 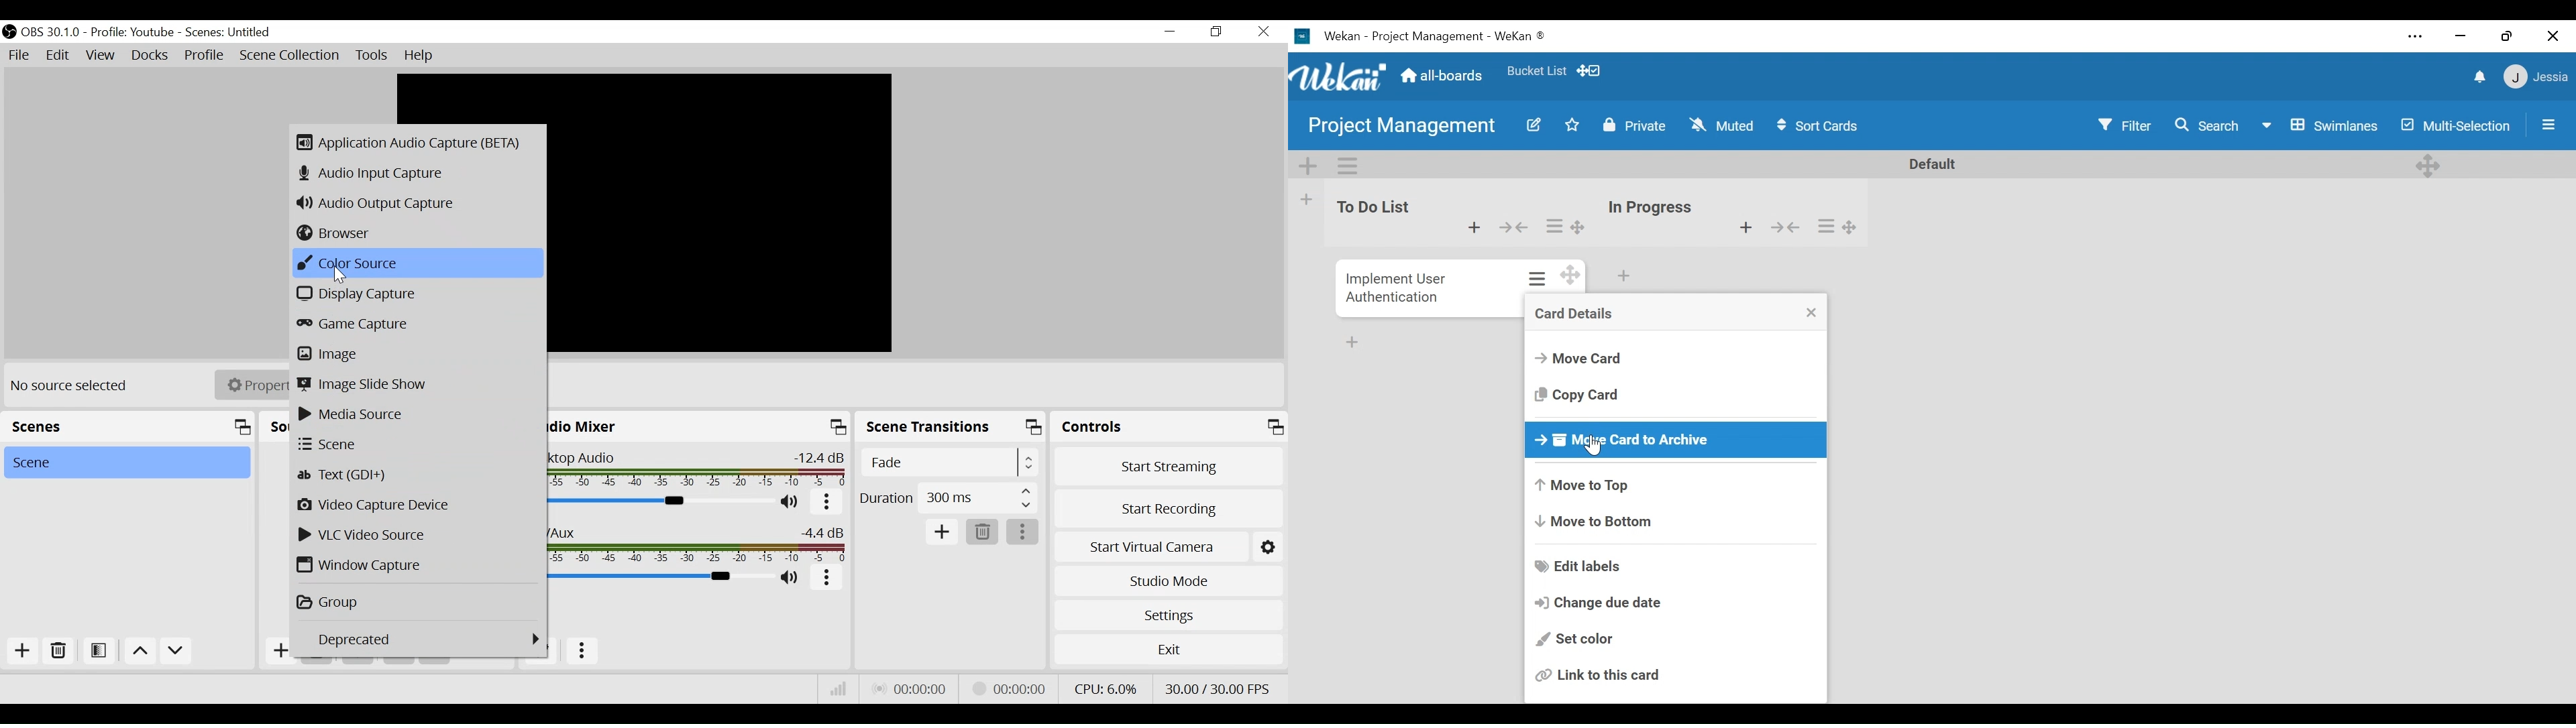 I want to click on Game Capture, so click(x=416, y=324).